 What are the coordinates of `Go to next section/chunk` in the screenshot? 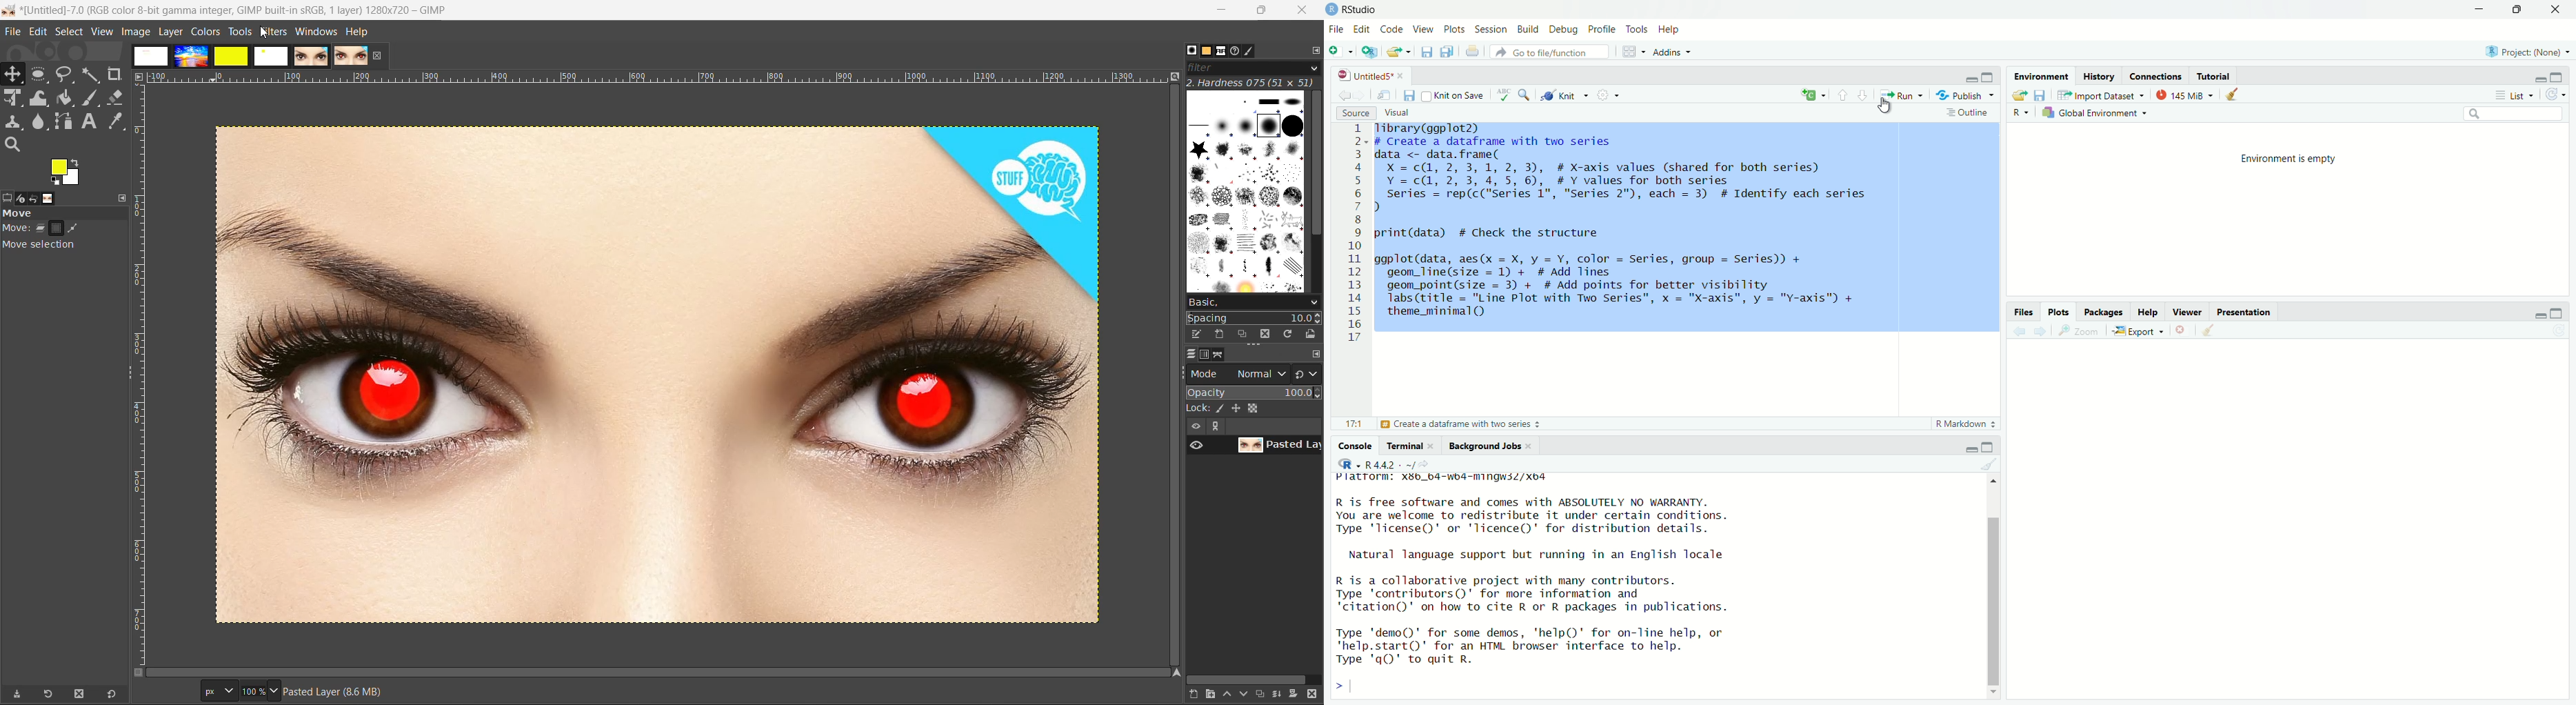 It's located at (1865, 97).